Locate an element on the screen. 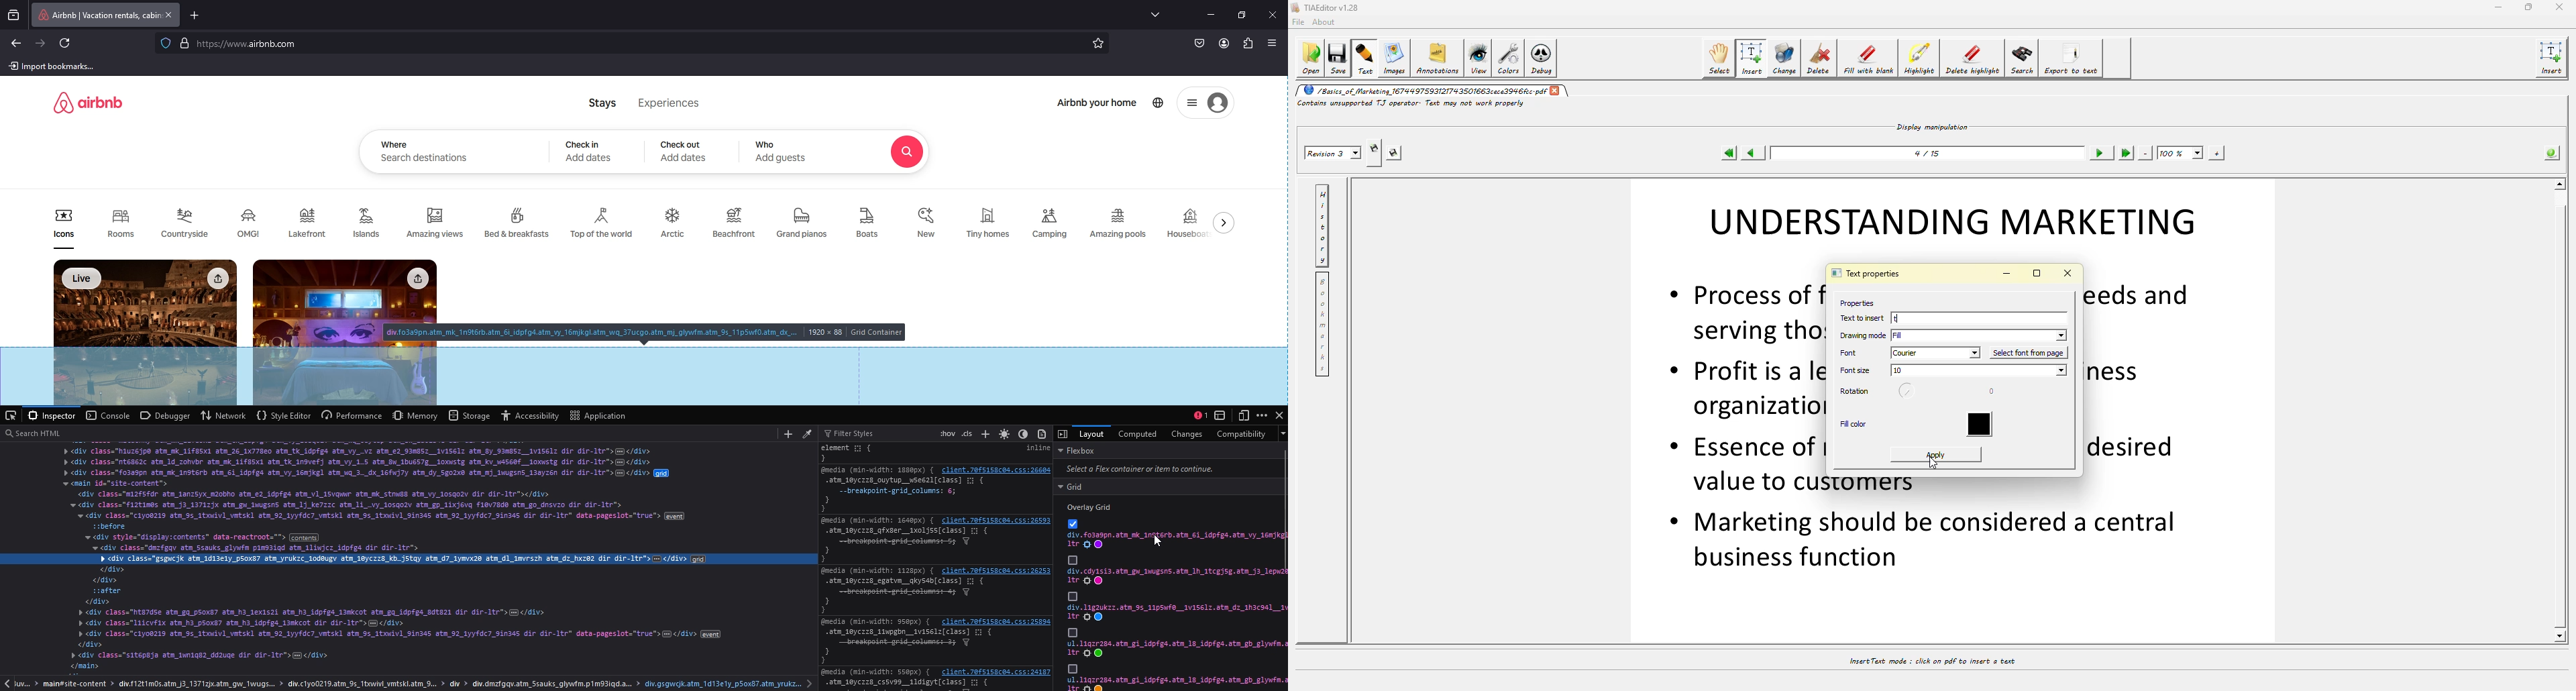  console is located at coordinates (107, 415).